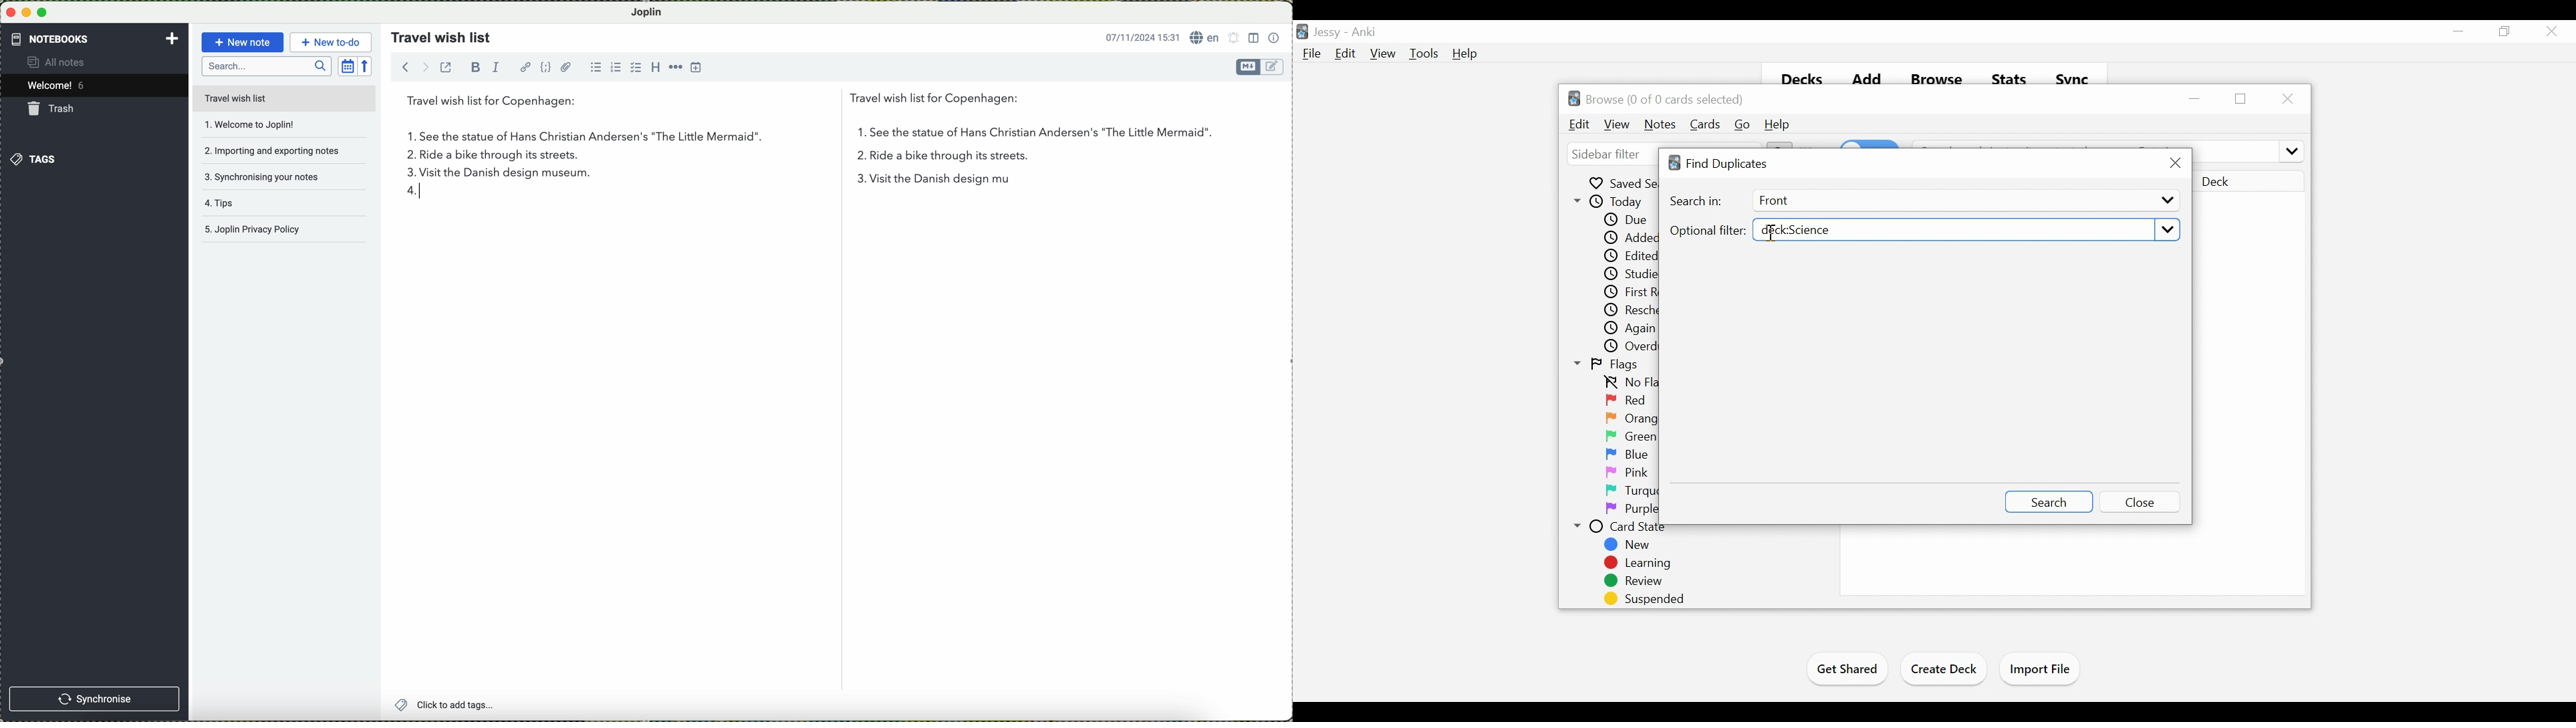 Image resolution: width=2576 pixels, height=728 pixels. What do you see at coordinates (367, 65) in the screenshot?
I see `reverse sort order` at bounding box center [367, 65].